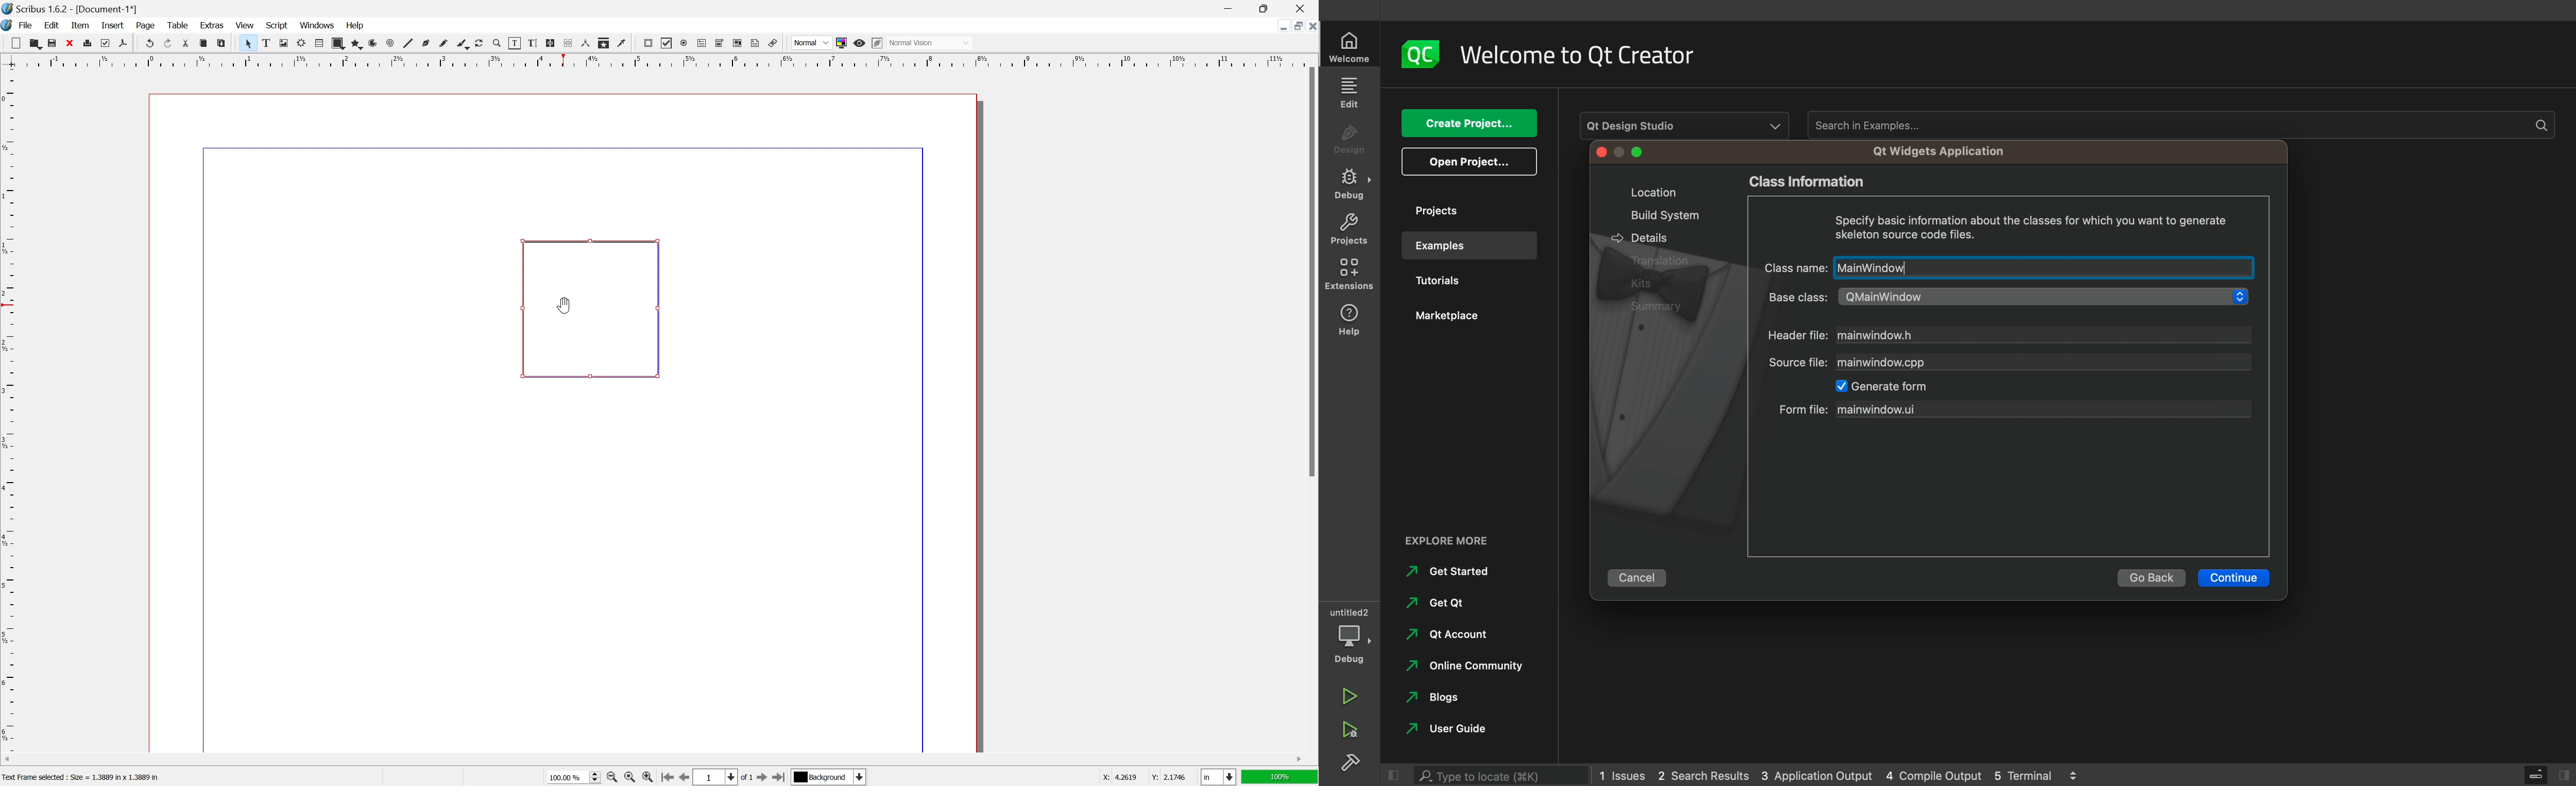 The image size is (2576, 812). What do you see at coordinates (533, 43) in the screenshot?
I see `edit text with story editor` at bounding box center [533, 43].